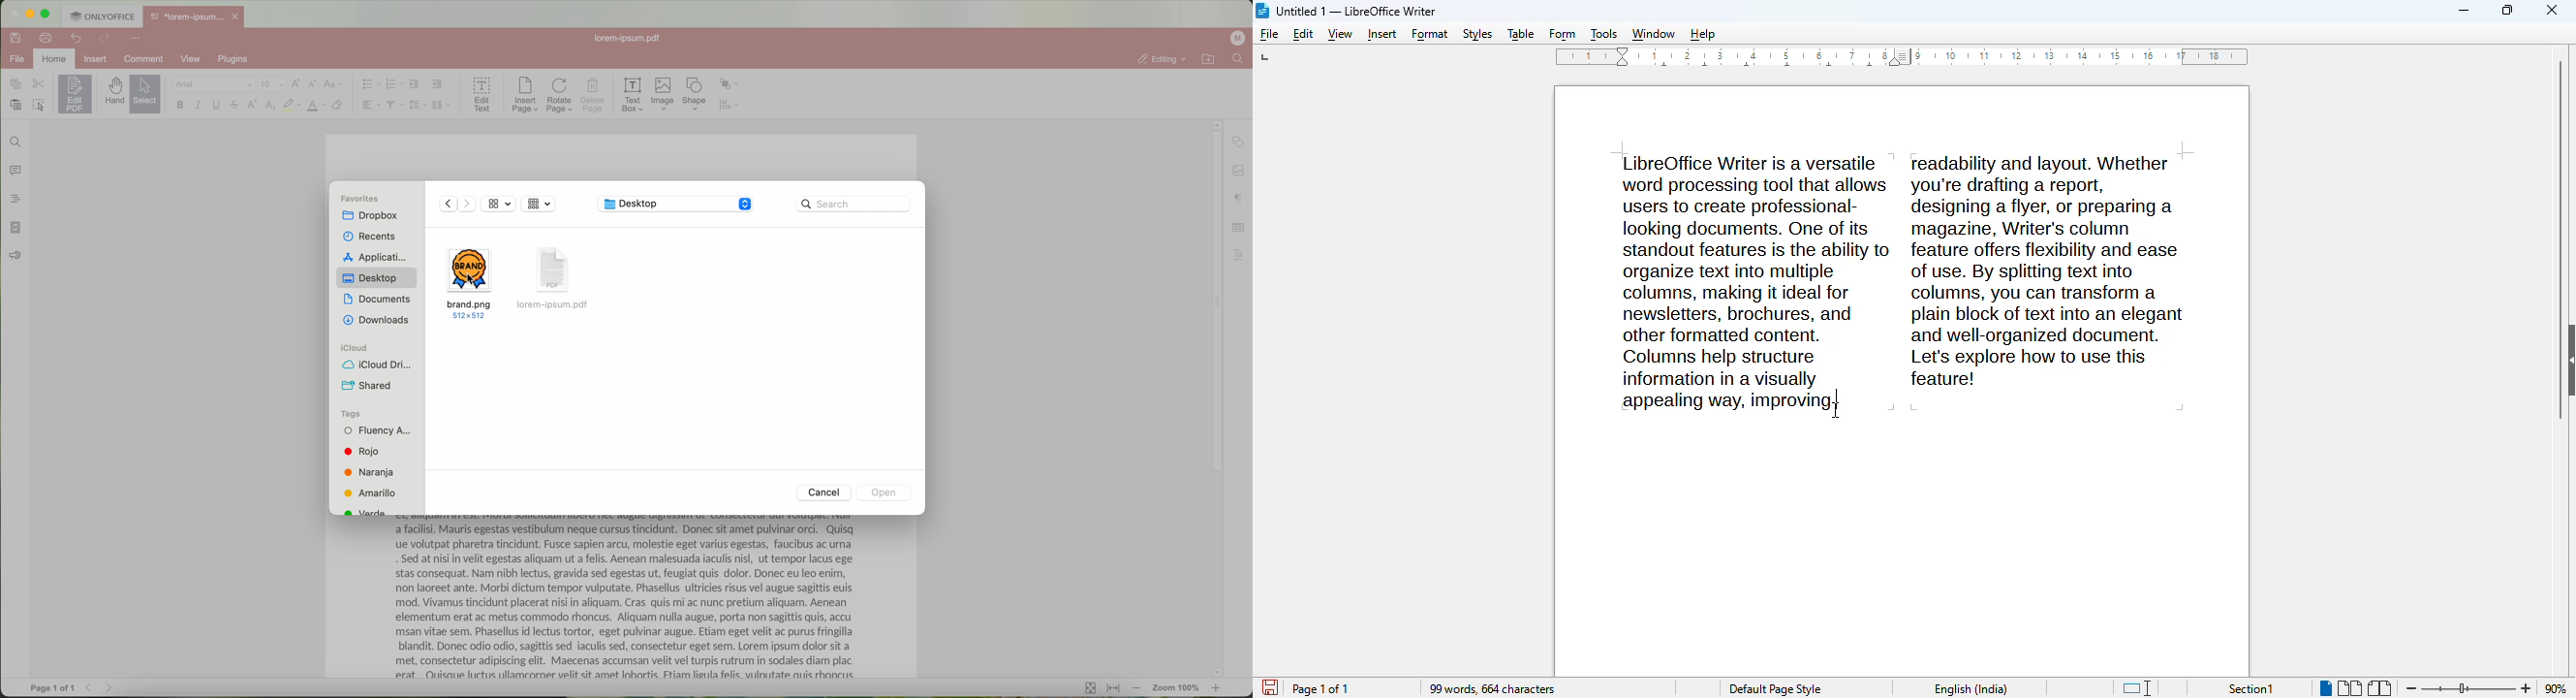 This screenshot has height=700, width=2576. Describe the element at coordinates (656, 203) in the screenshot. I see `Desktop` at that location.